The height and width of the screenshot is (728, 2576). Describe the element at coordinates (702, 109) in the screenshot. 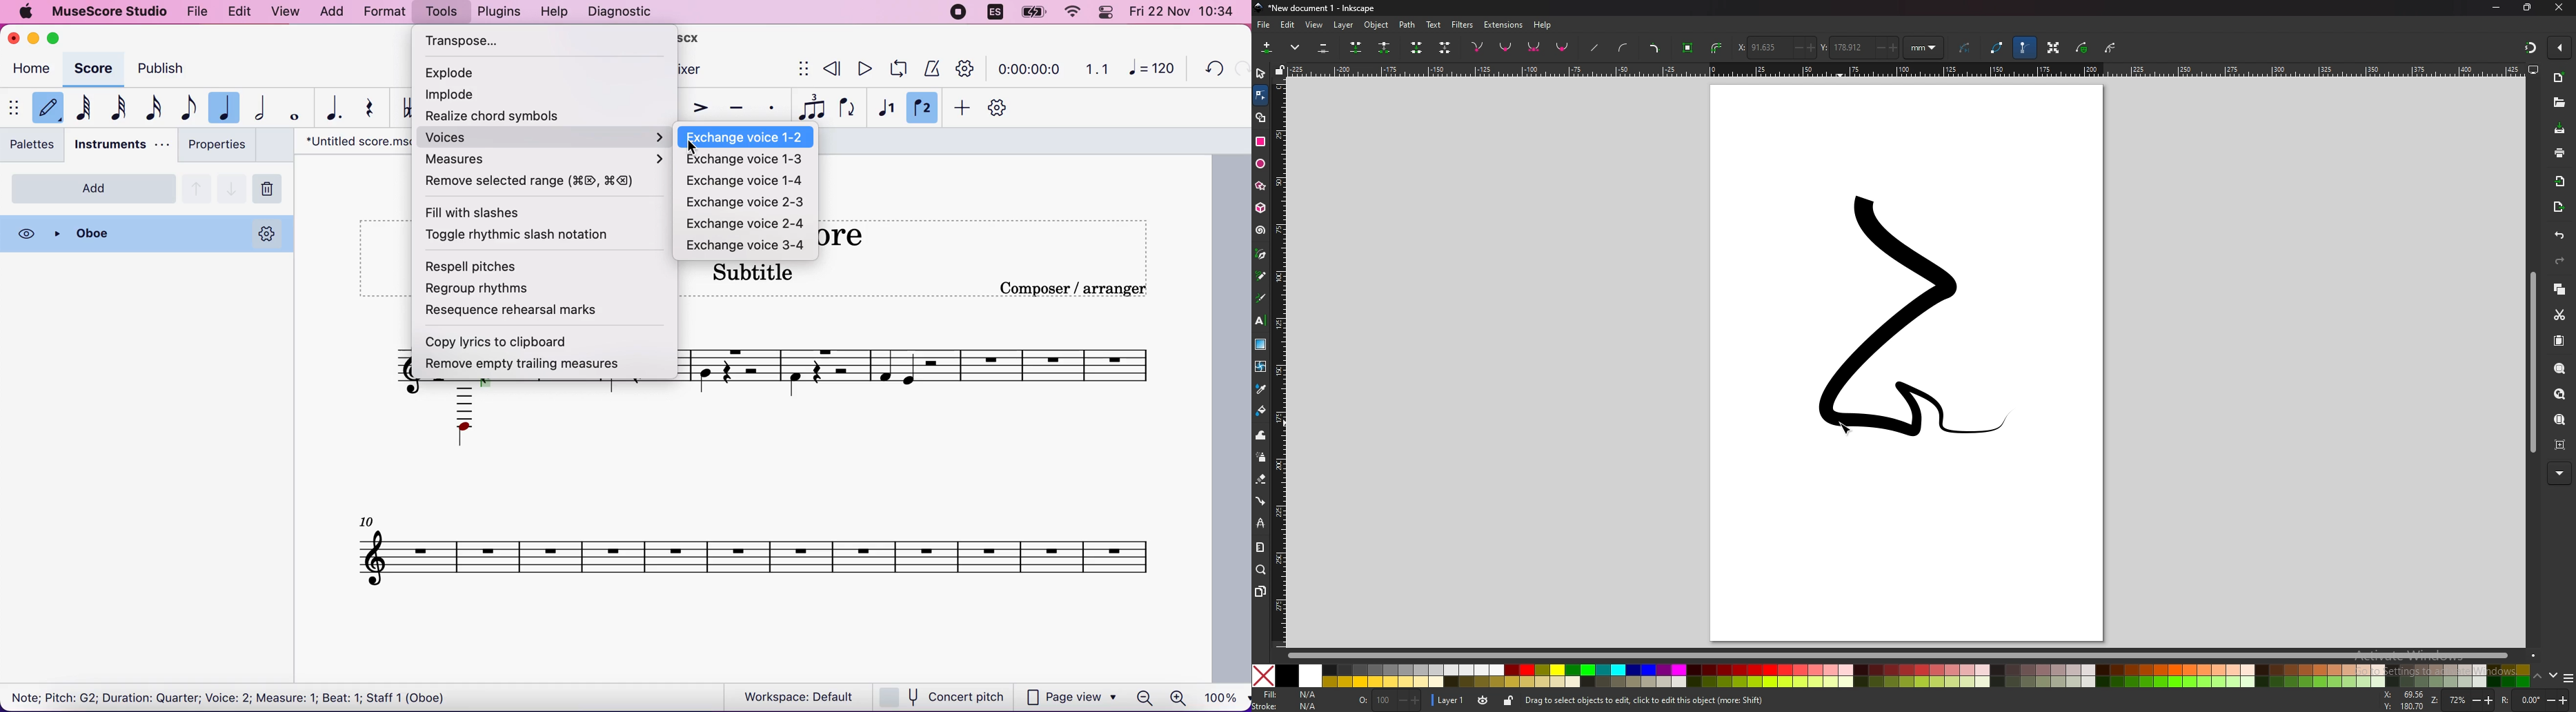

I see `accent` at that location.